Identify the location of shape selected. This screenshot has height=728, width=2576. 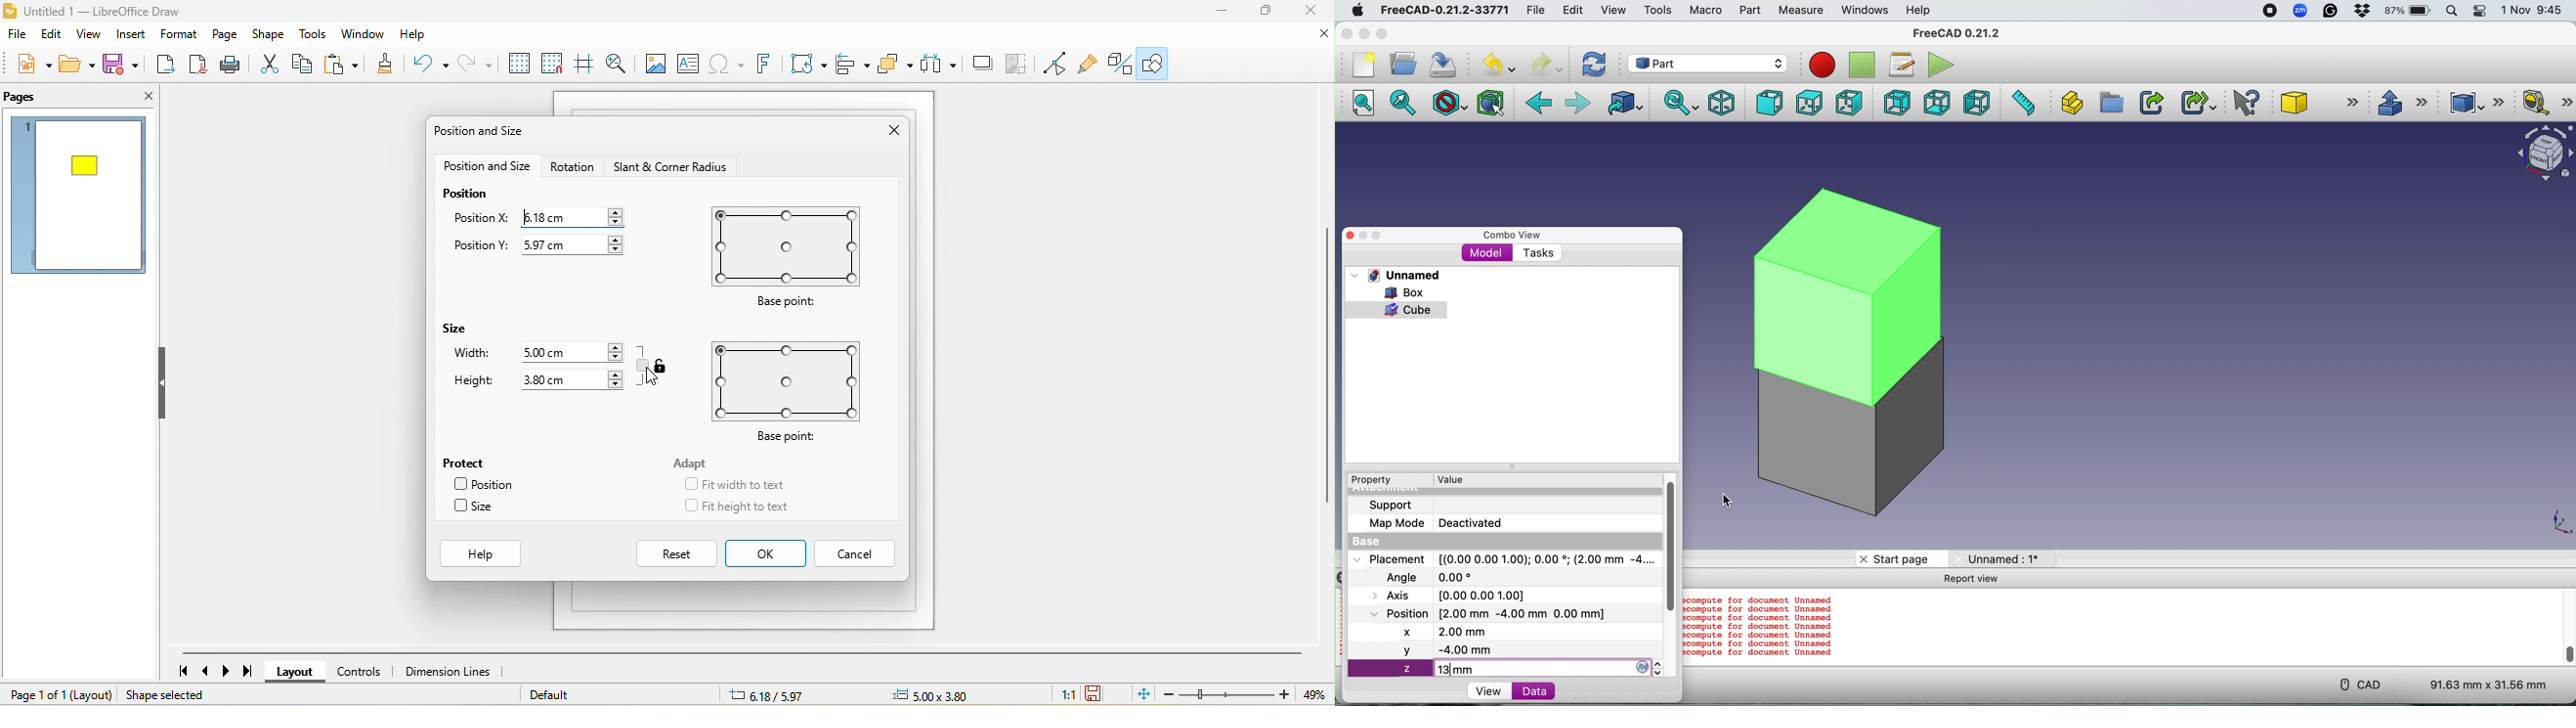
(177, 696).